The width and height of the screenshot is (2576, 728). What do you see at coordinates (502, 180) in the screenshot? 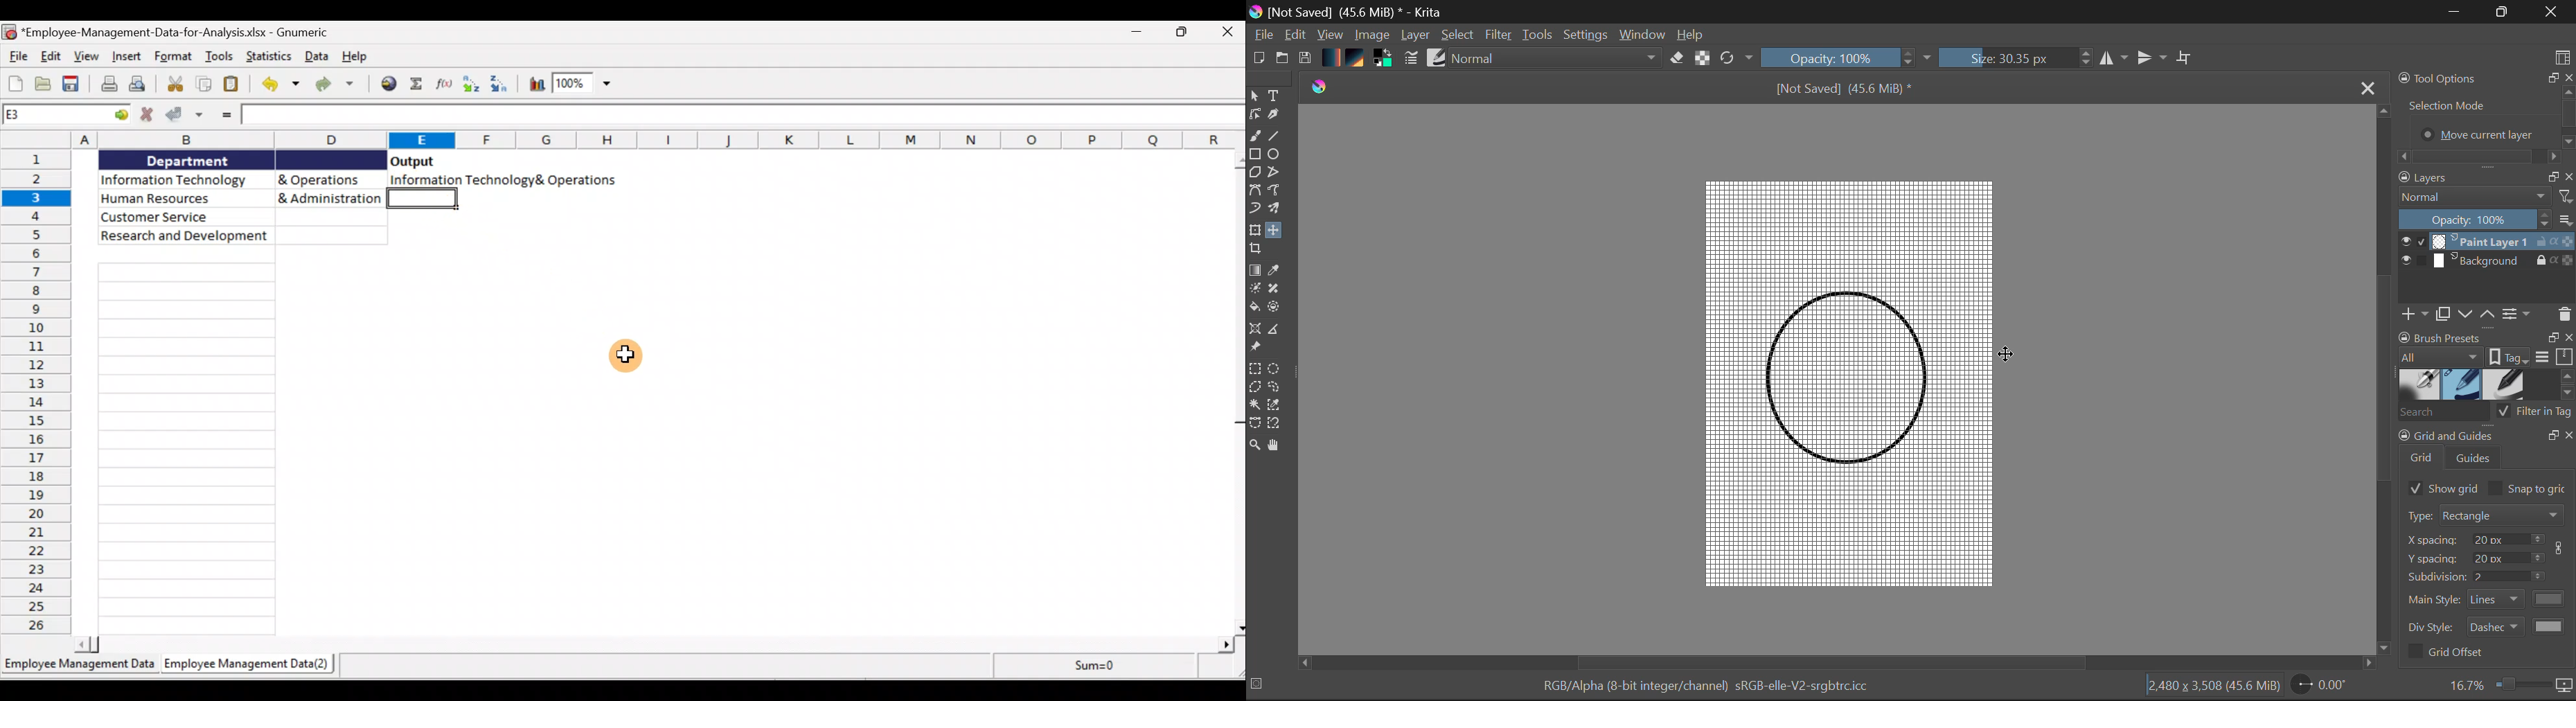
I see `Information Technology& Operations` at bounding box center [502, 180].